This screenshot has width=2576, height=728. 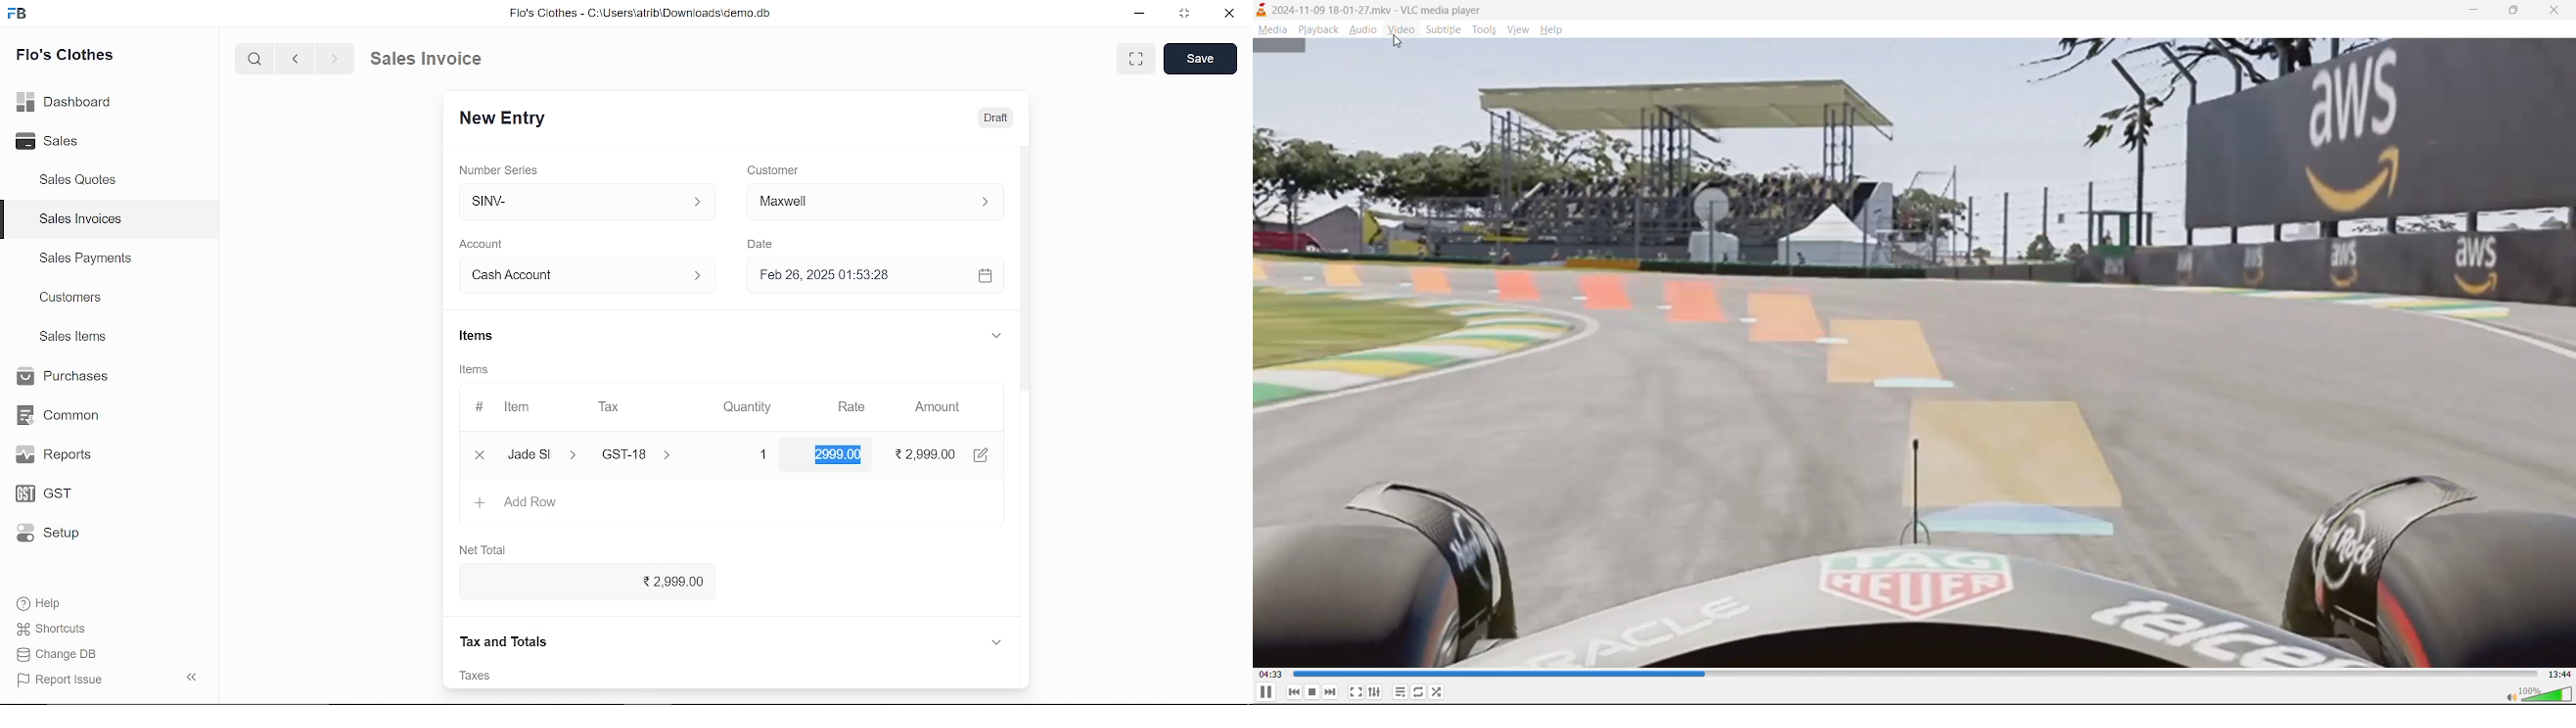 I want to click on Purchases, so click(x=61, y=377).